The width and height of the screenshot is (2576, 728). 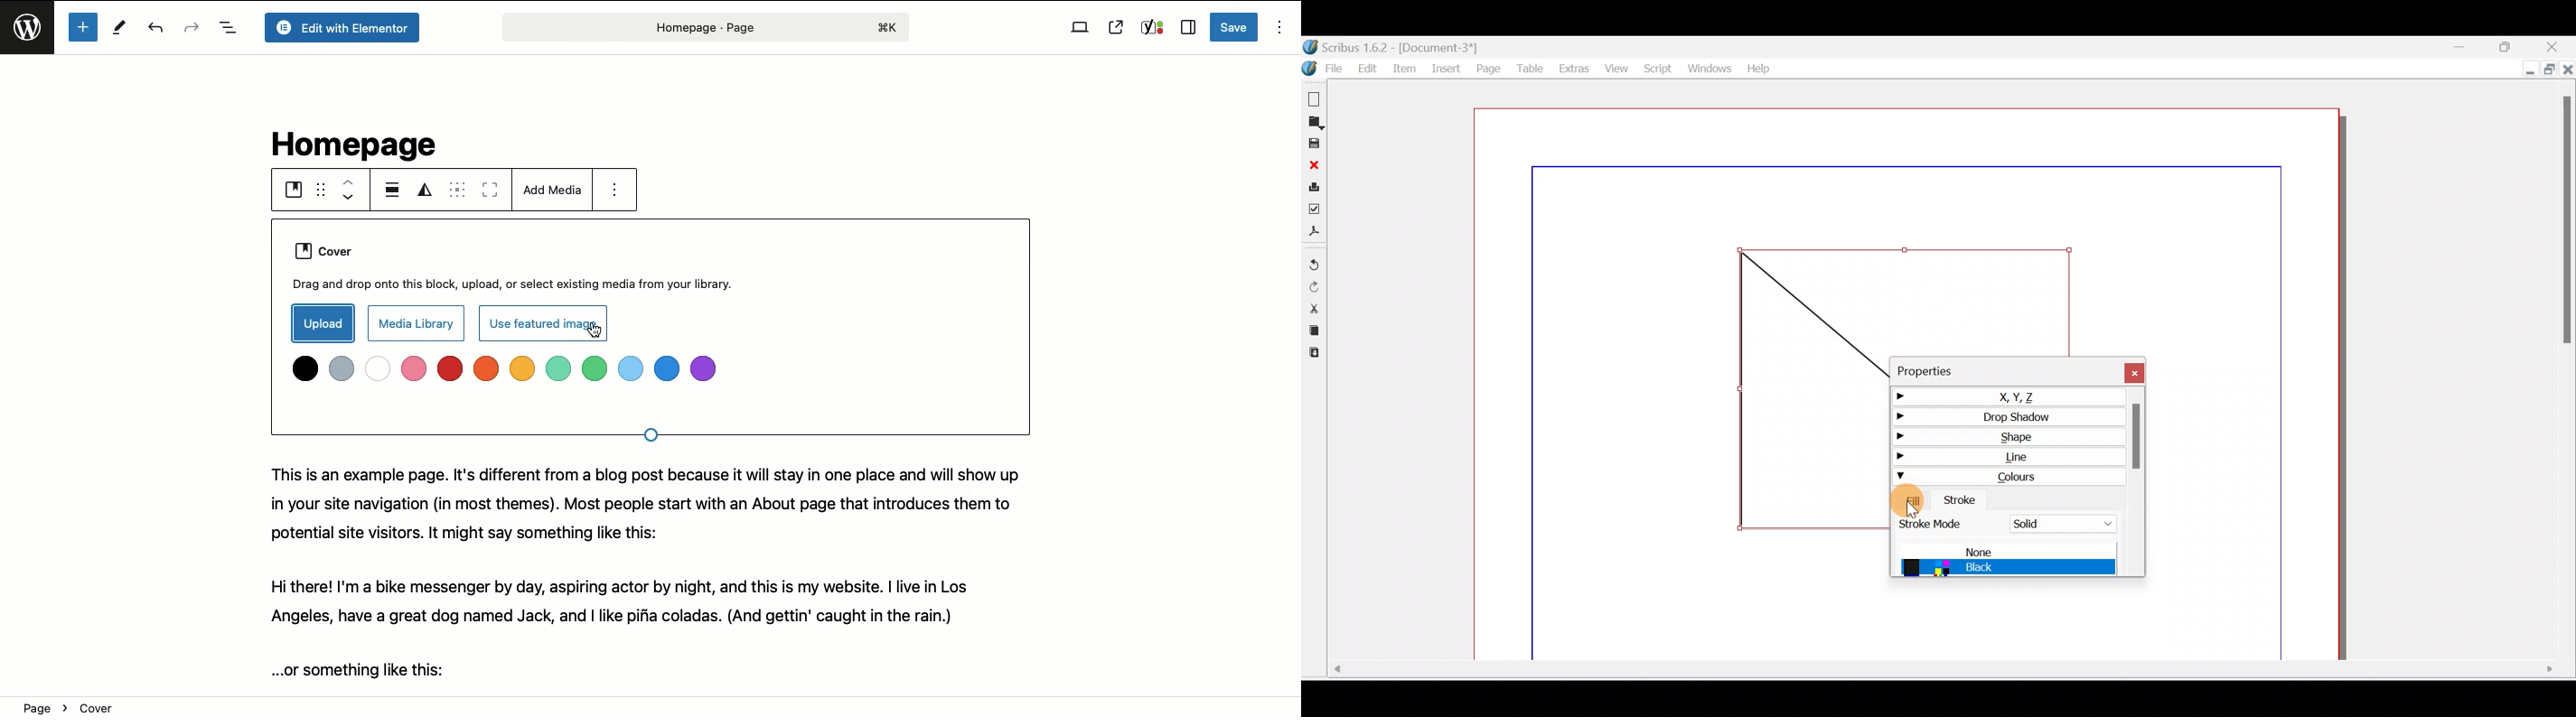 I want to click on Scroll bar, so click(x=2137, y=485).